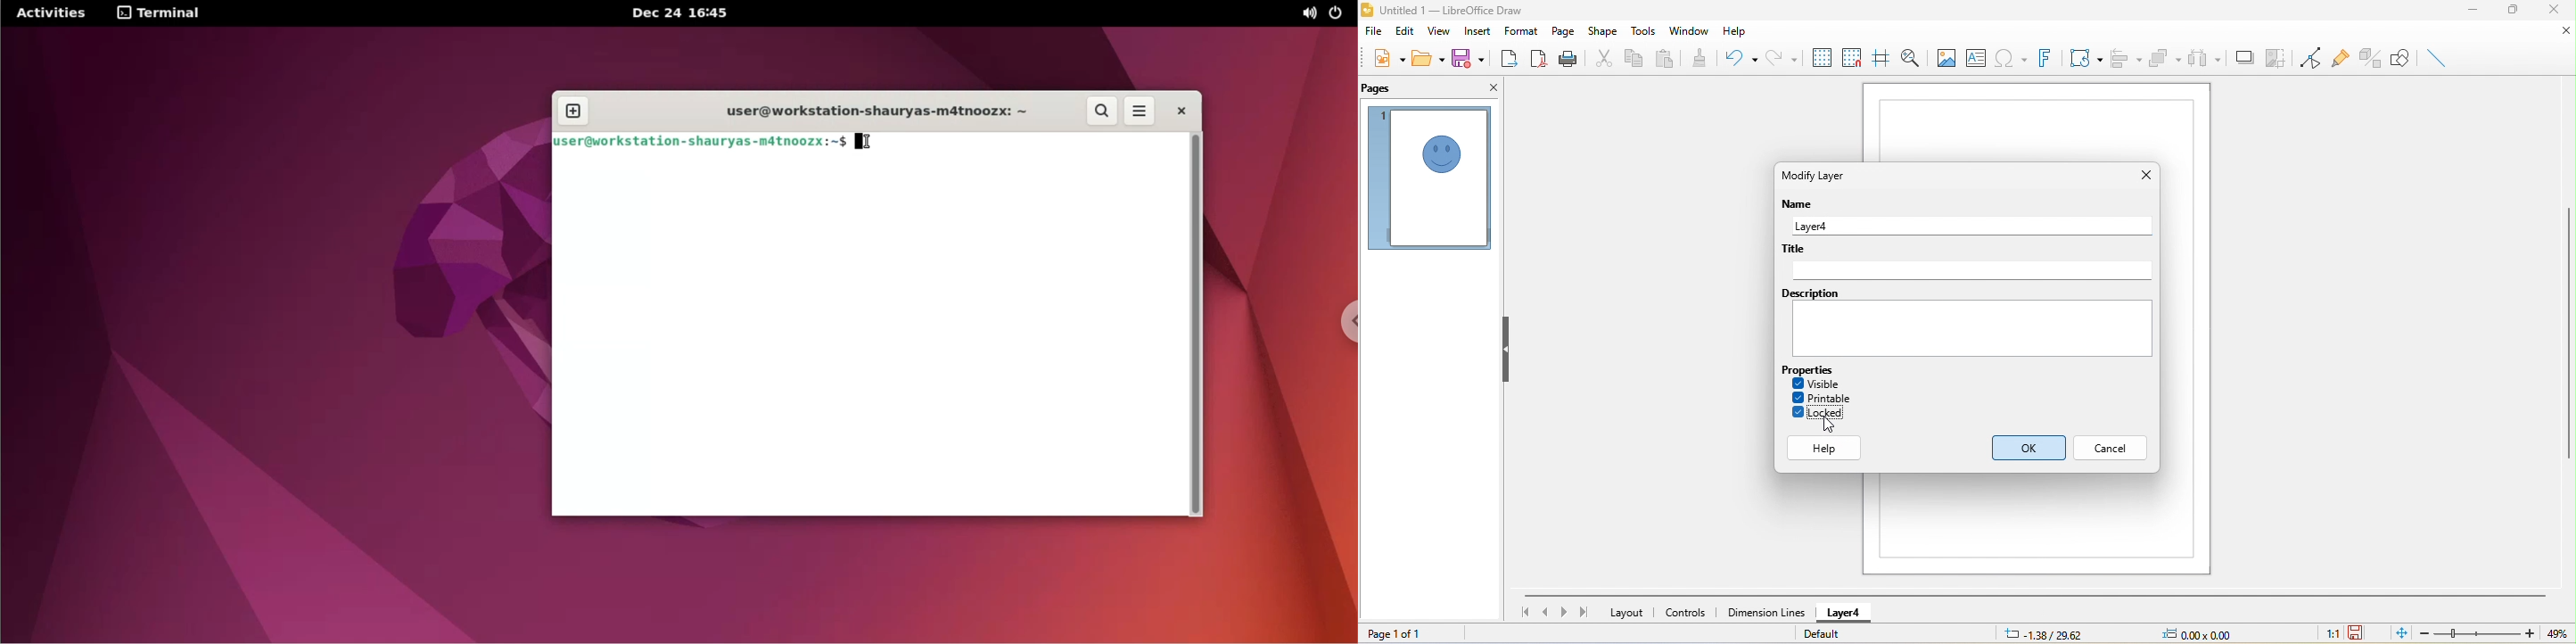 Image resolution: width=2576 pixels, height=644 pixels. What do you see at coordinates (1823, 58) in the screenshot?
I see `display grid` at bounding box center [1823, 58].